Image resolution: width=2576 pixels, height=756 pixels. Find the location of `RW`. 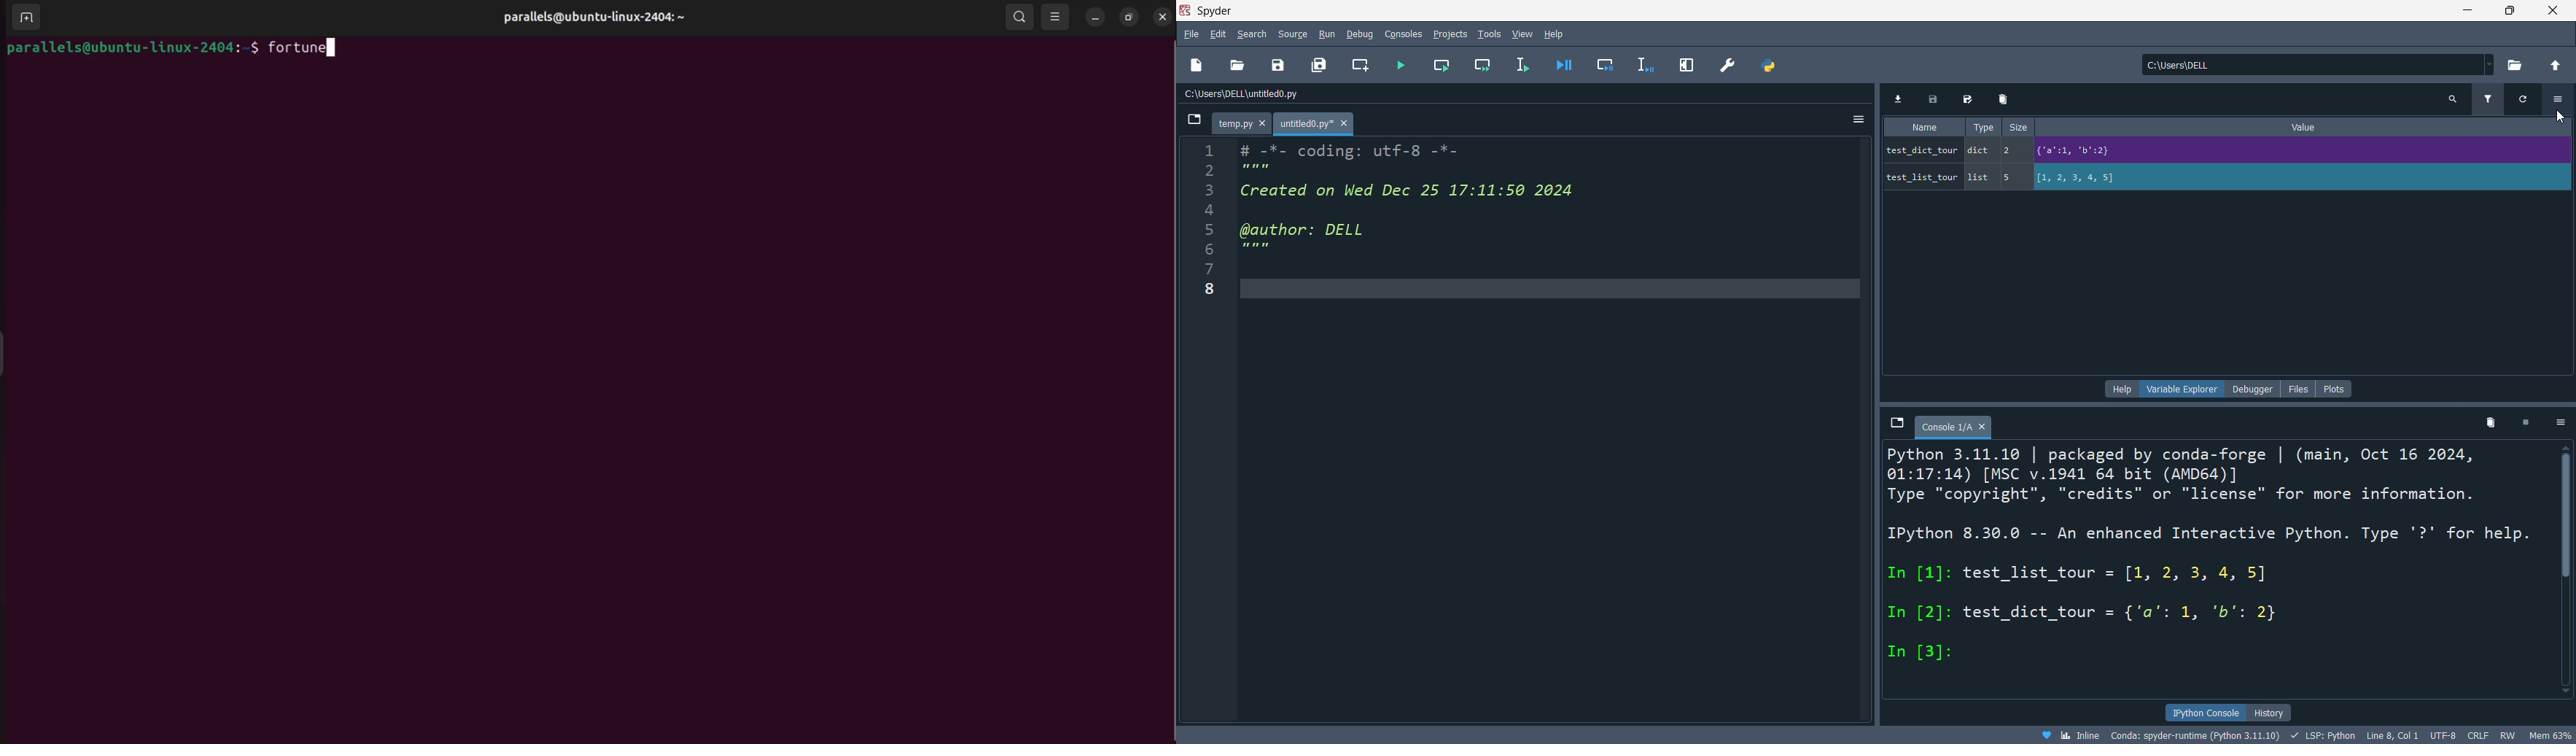

RW is located at coordinates (2513, 734).